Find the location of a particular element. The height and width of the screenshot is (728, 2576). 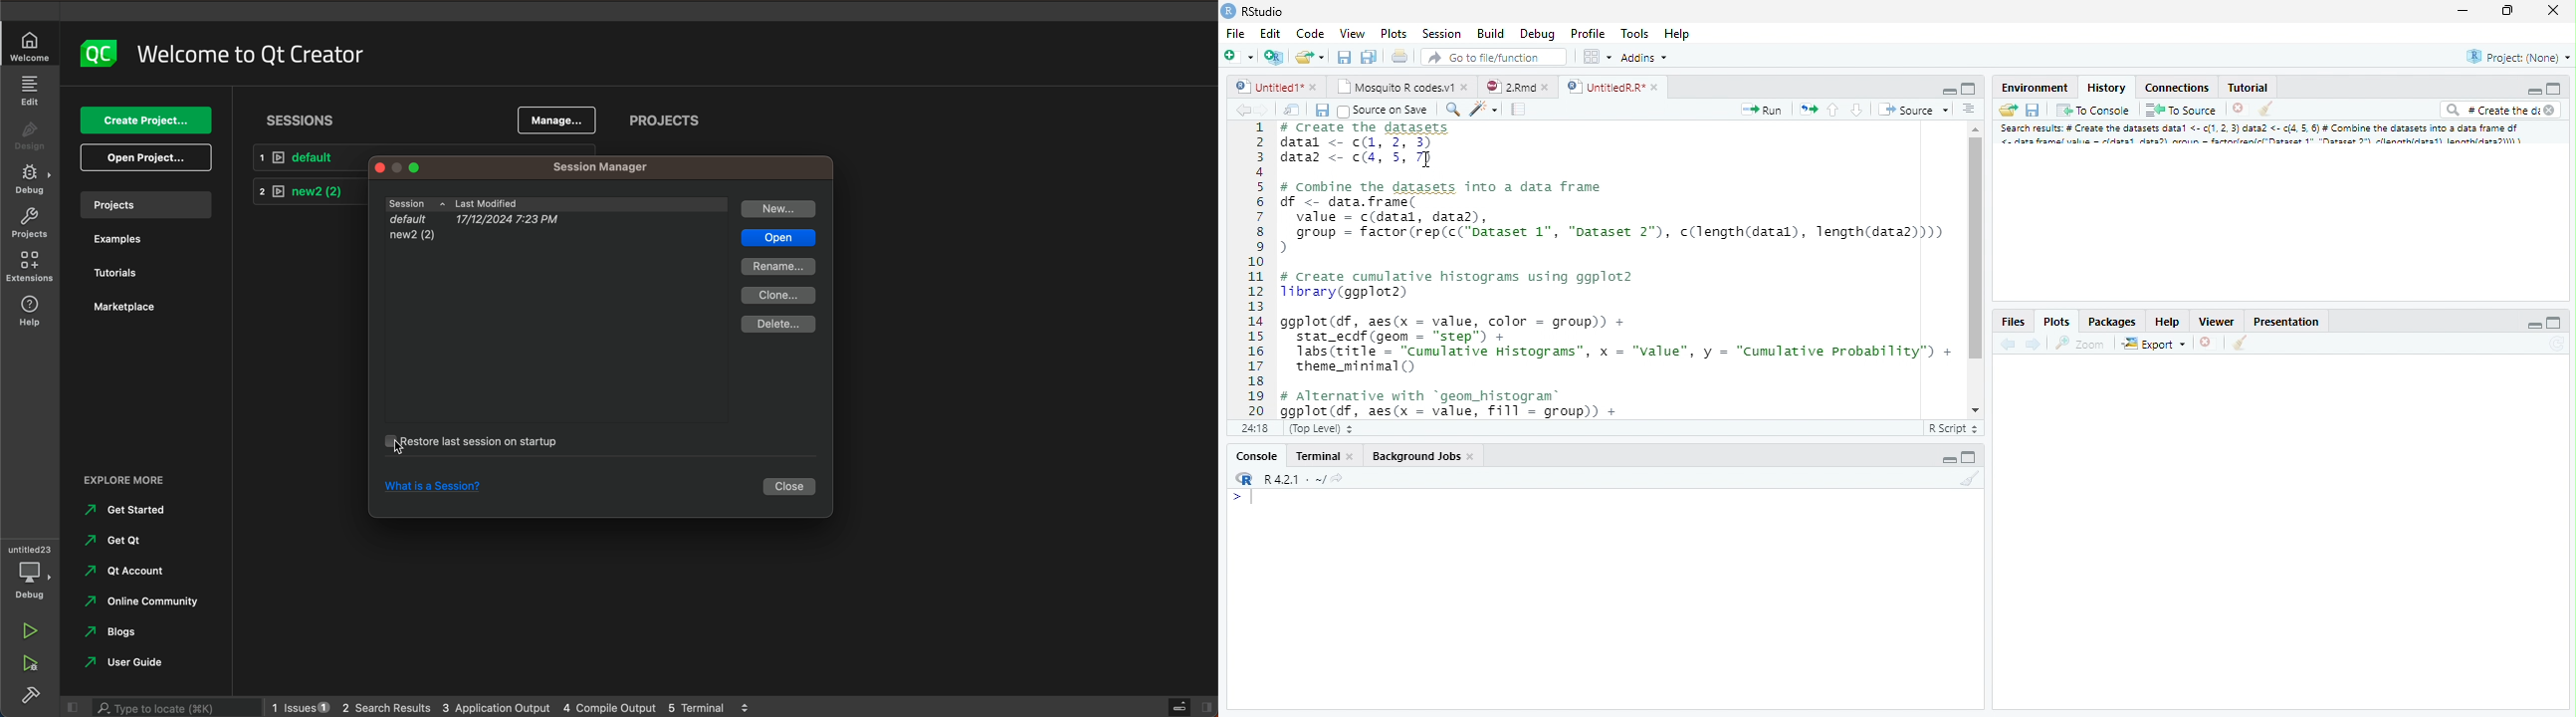

sessions is located at coordinates (307, 121).